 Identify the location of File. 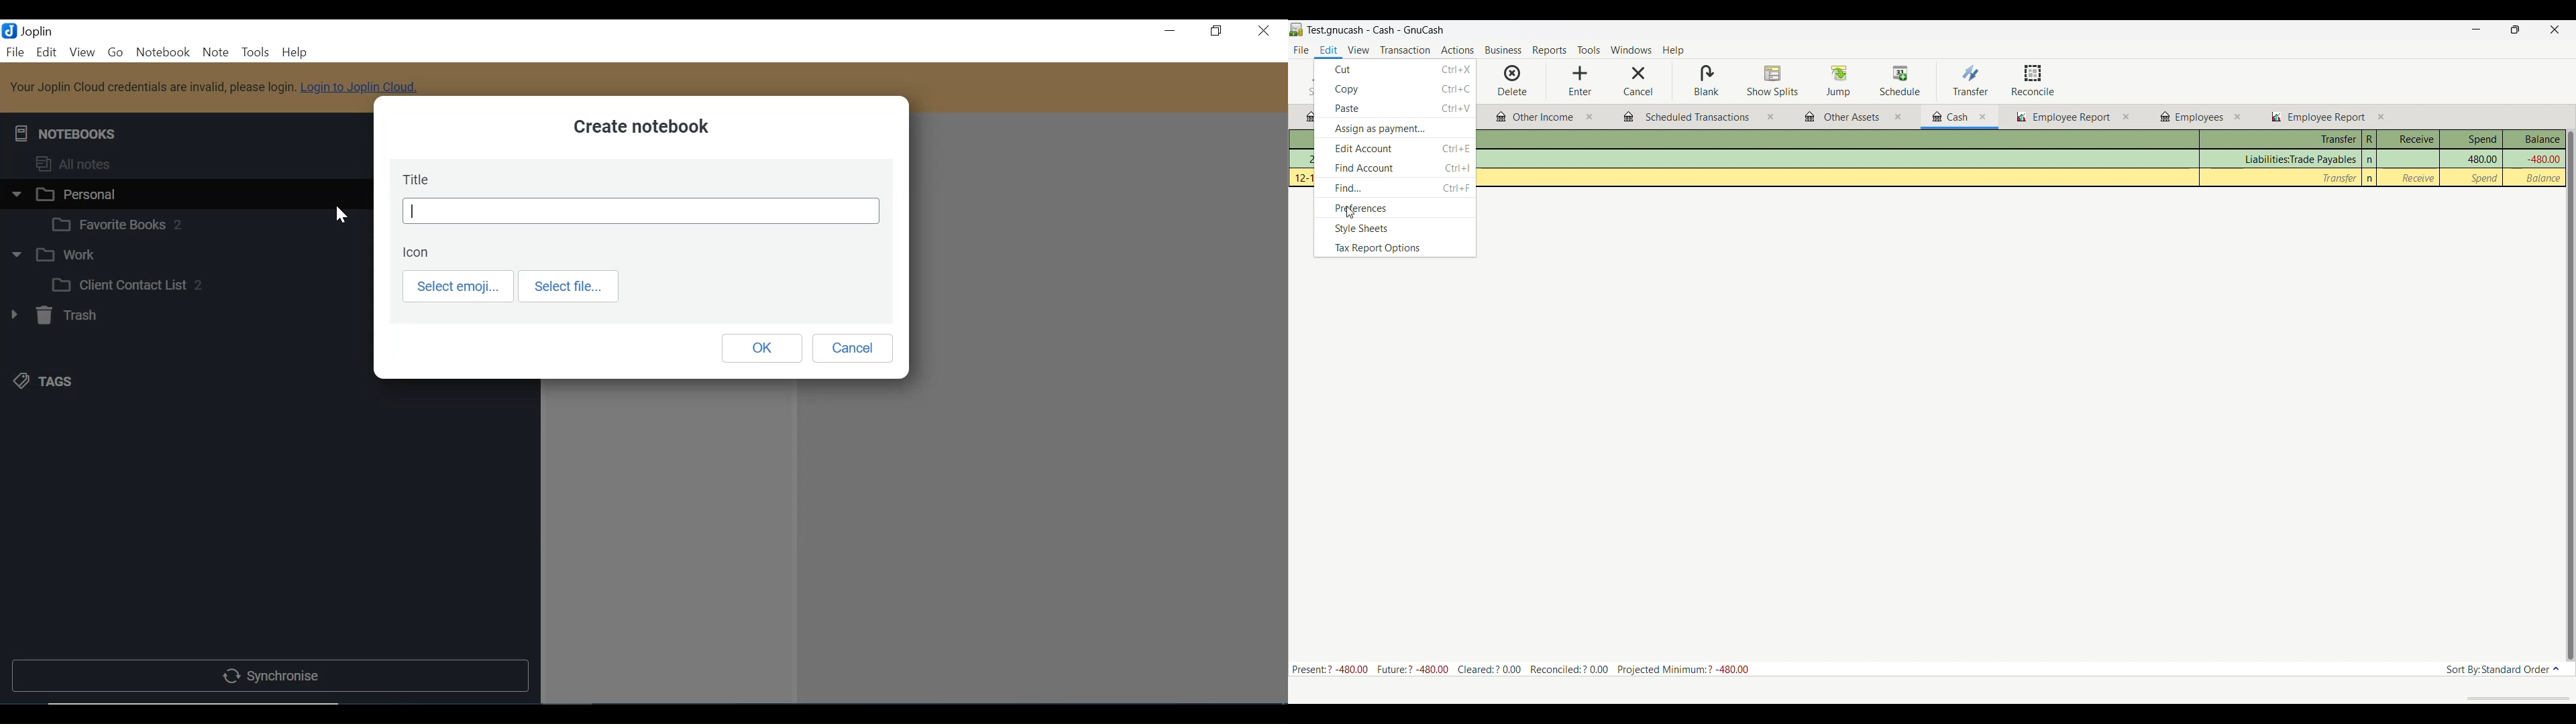
(16, 53).